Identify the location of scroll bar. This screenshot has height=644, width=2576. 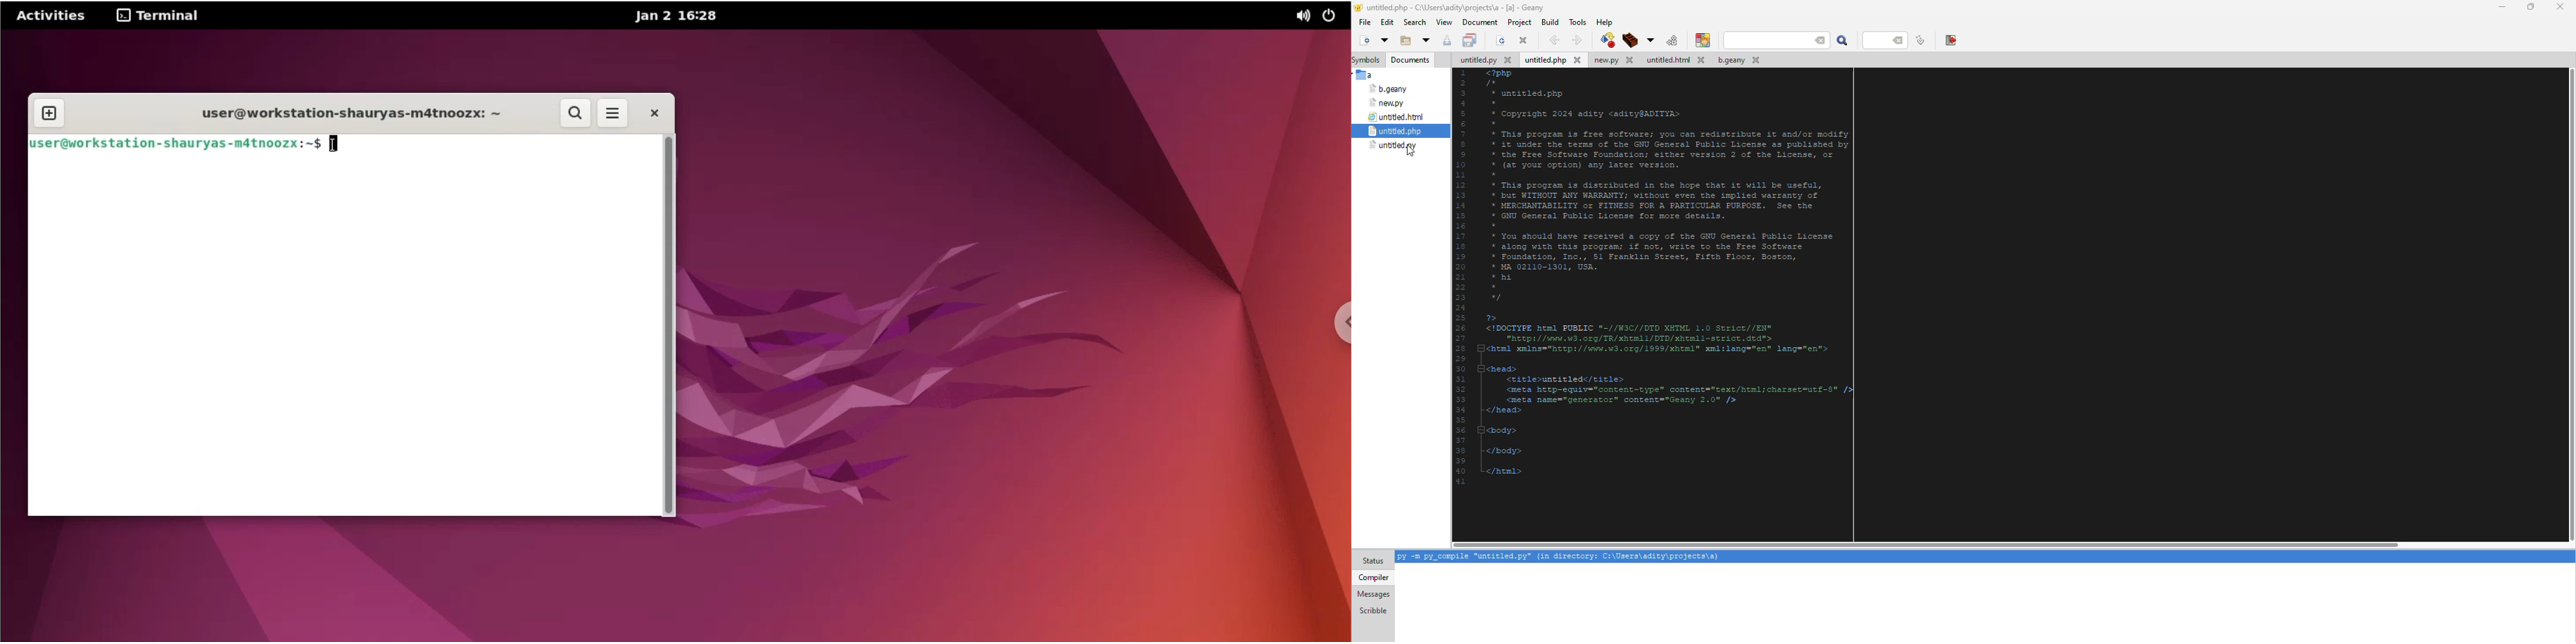
(2578, 305).